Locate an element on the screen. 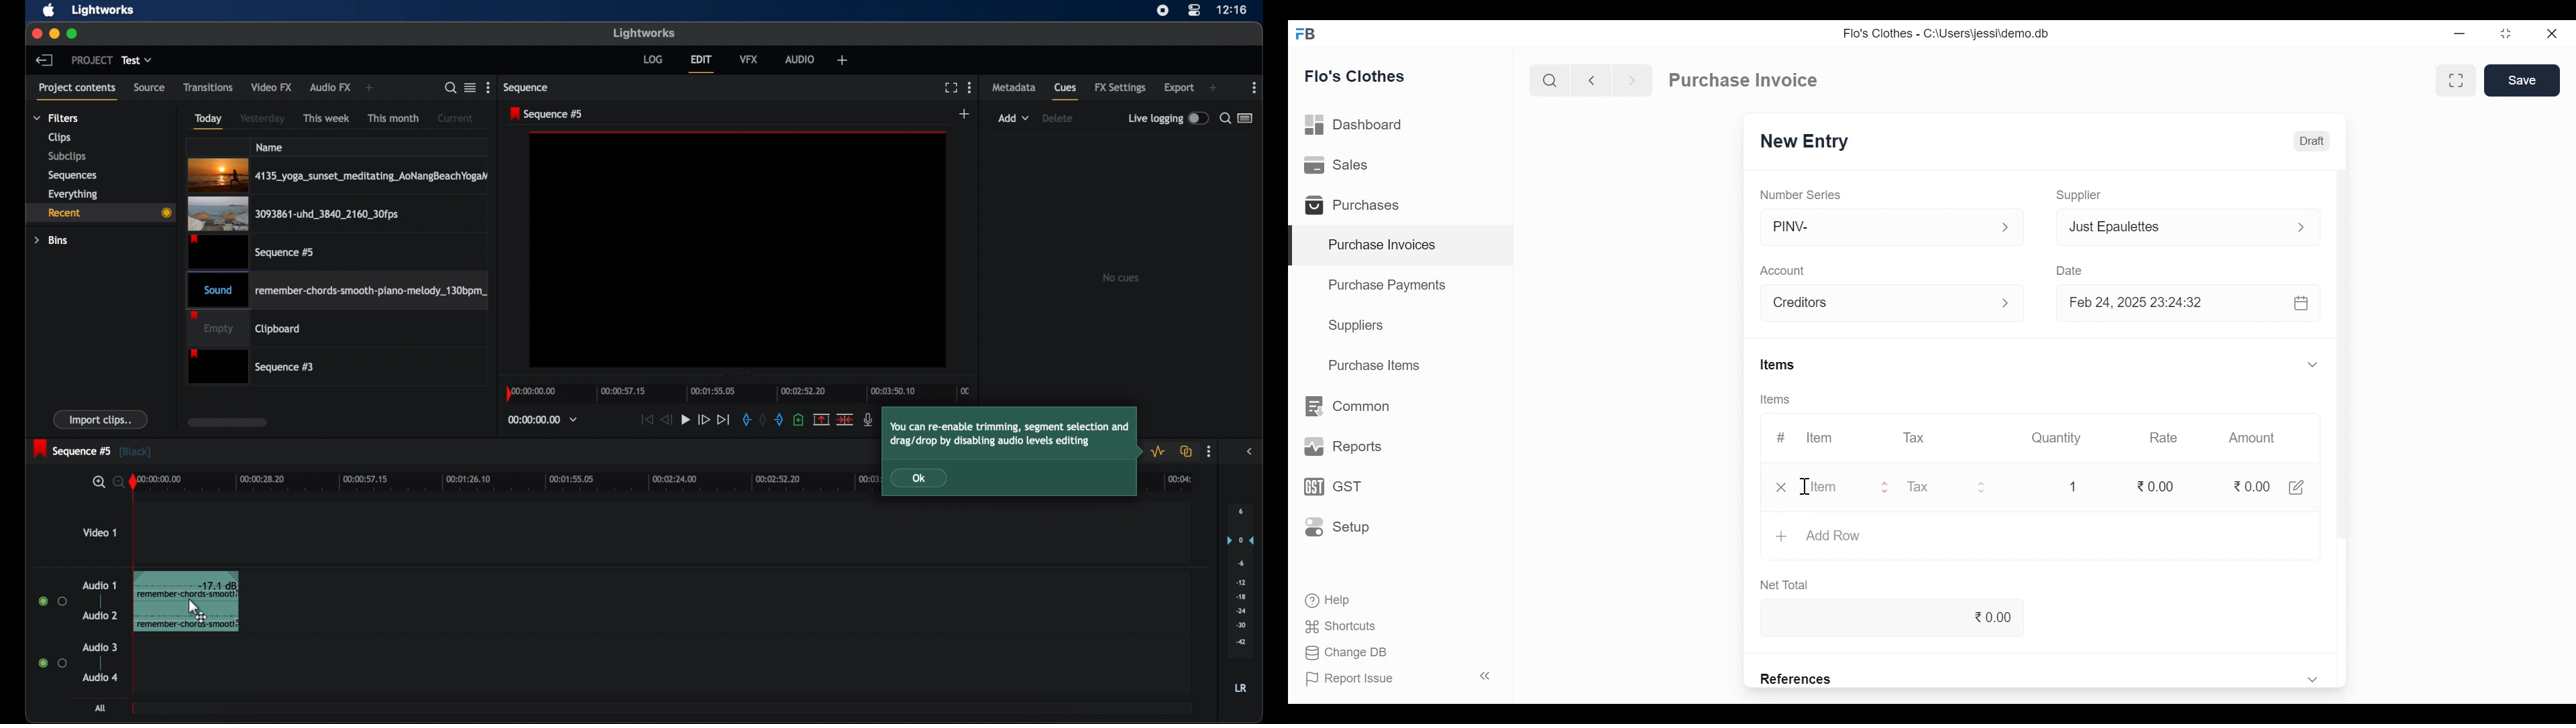 This screenshot has width=2576, height=728. Flo's Clothes is located at coordinates (1357, 76).